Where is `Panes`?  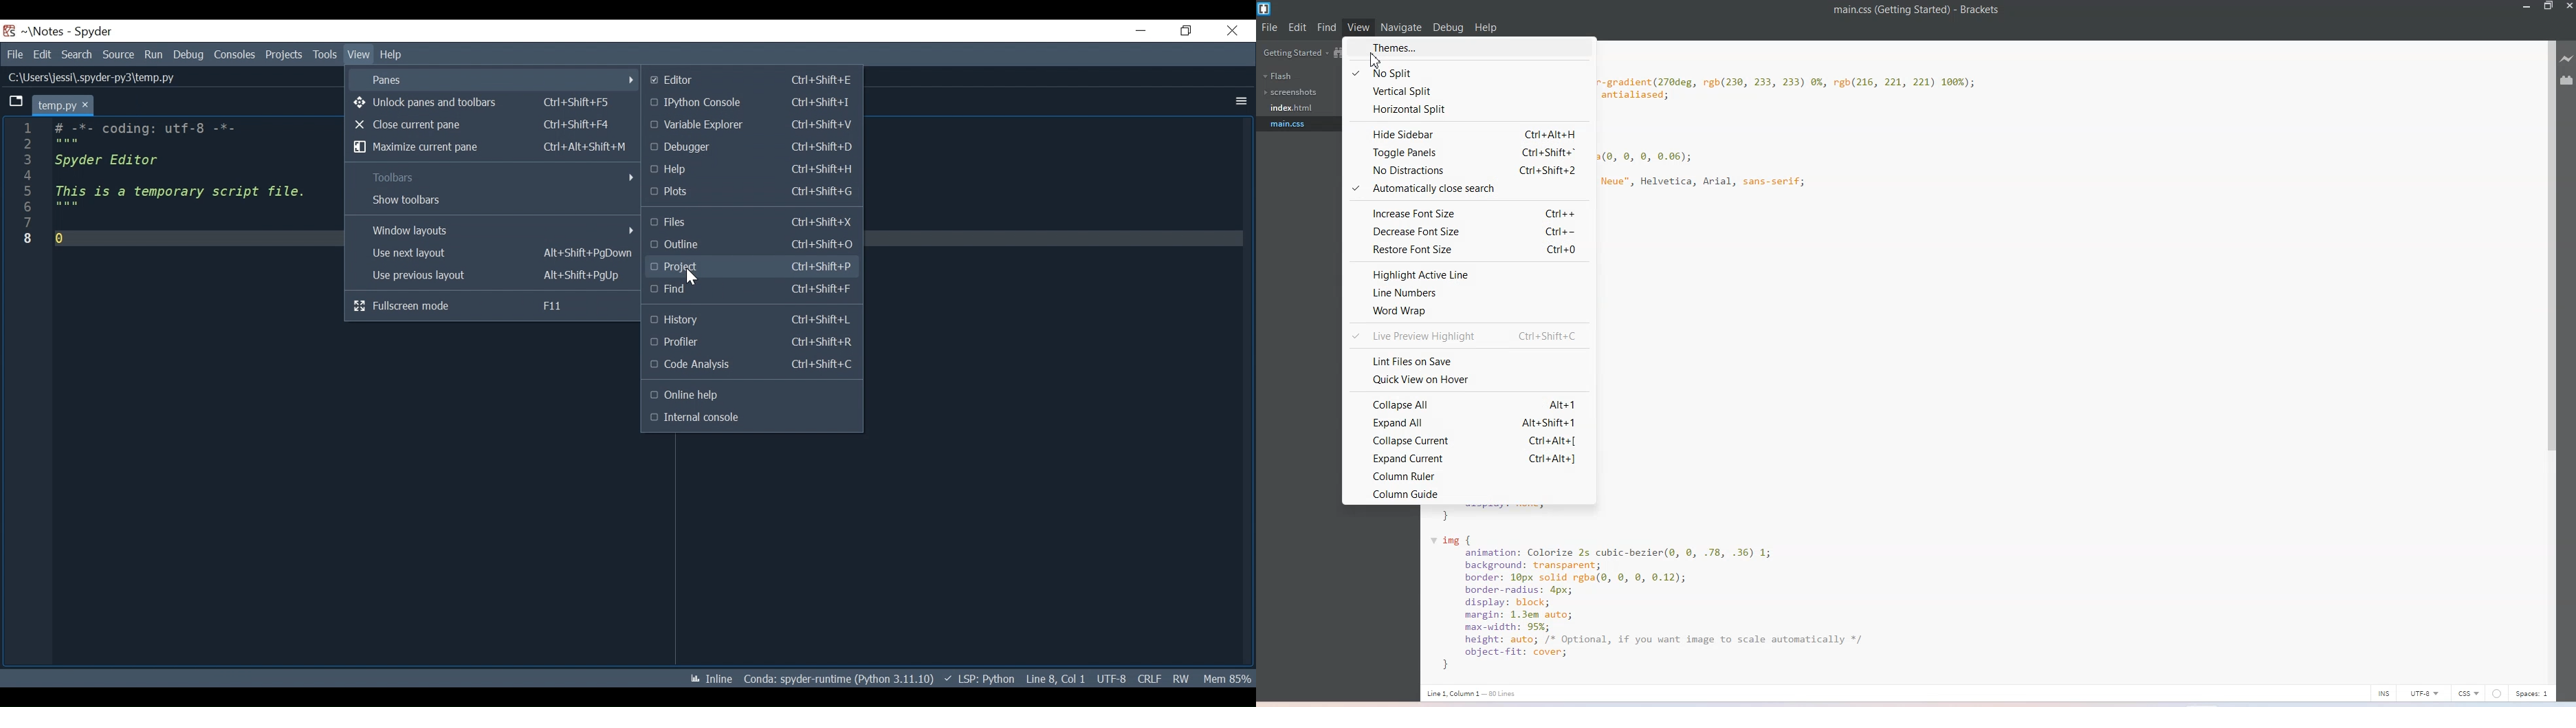 Panes is located at coordinates (495, 79).